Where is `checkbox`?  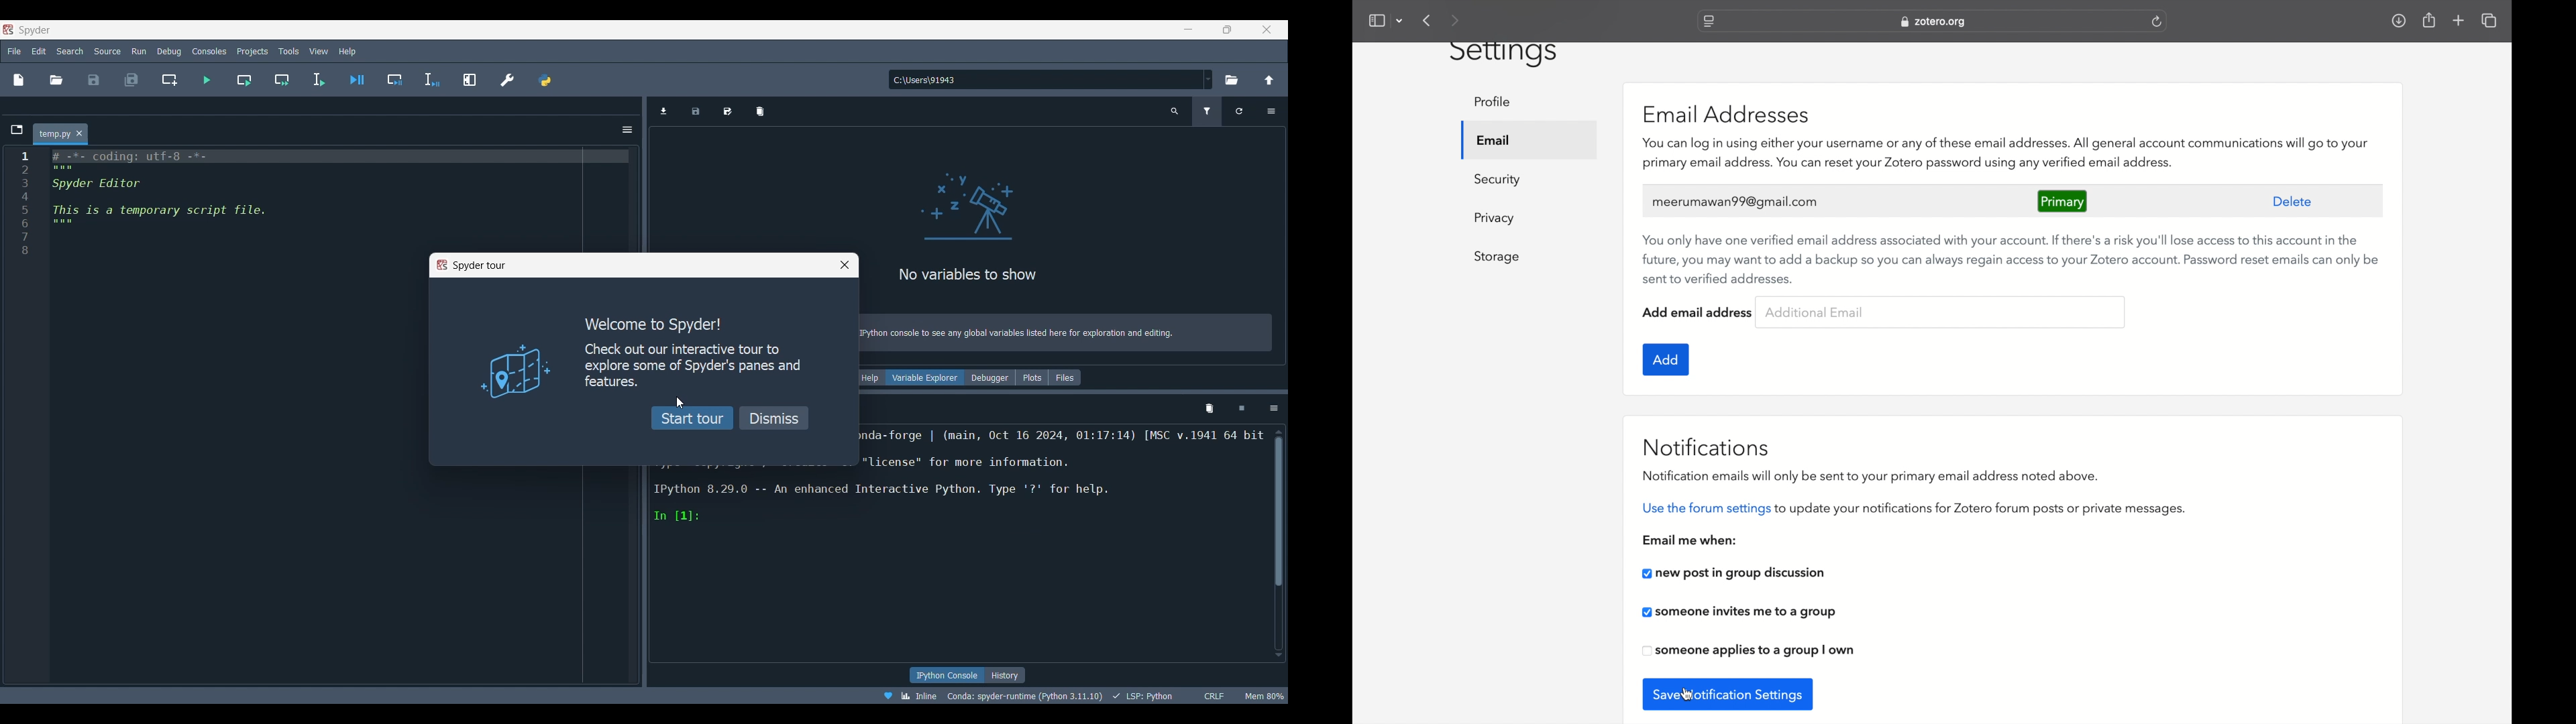
checkbox is located at coordinates (1742, 613).